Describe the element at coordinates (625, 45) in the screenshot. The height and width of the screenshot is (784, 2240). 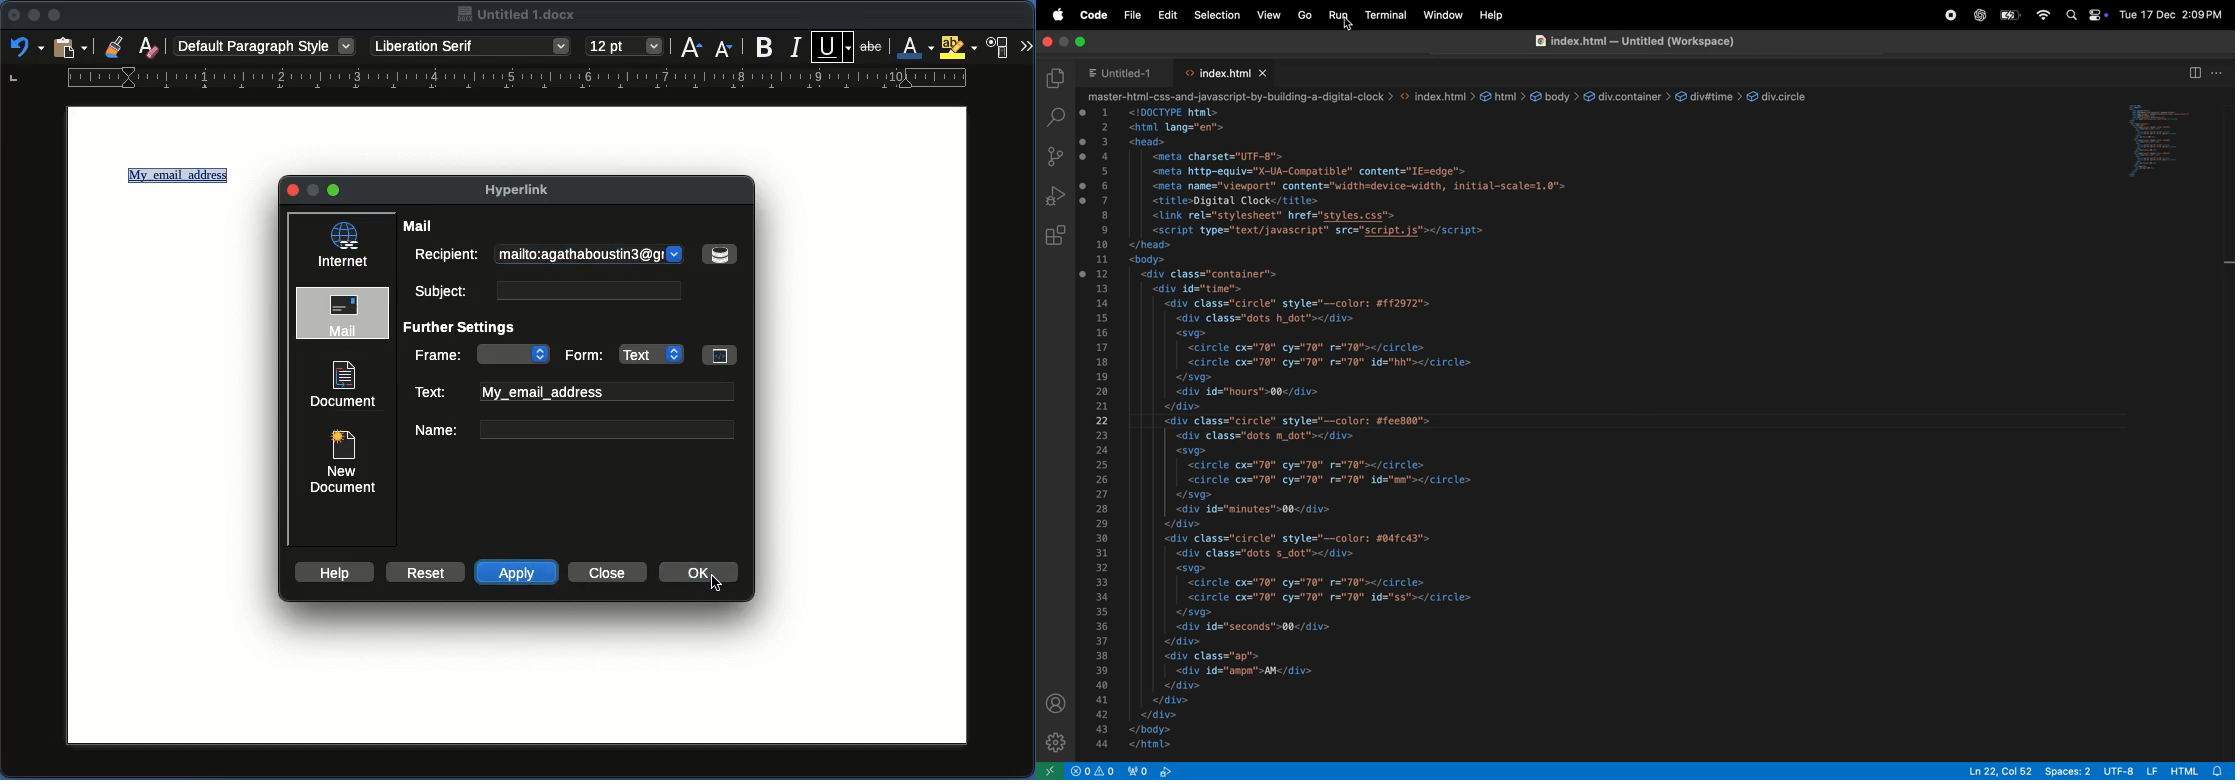
I see `12pt` at that location.